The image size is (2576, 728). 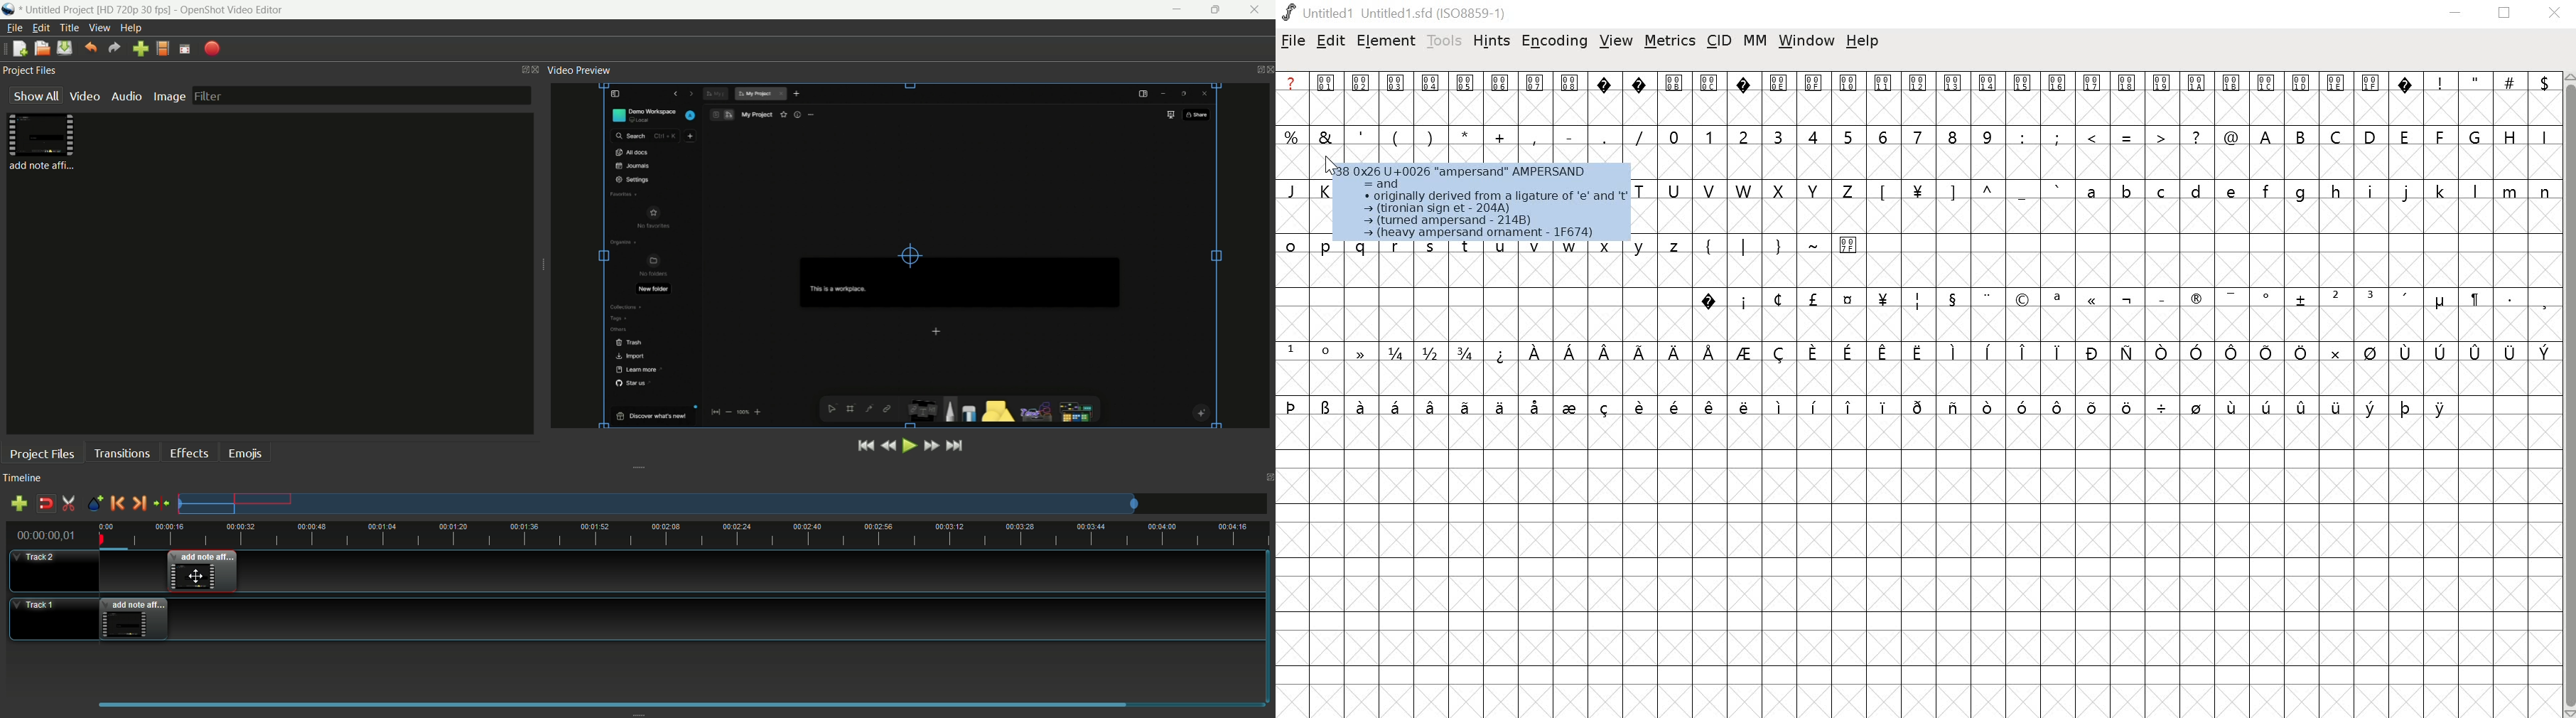 I want to click on 0002, so click(x=1362, y=97).